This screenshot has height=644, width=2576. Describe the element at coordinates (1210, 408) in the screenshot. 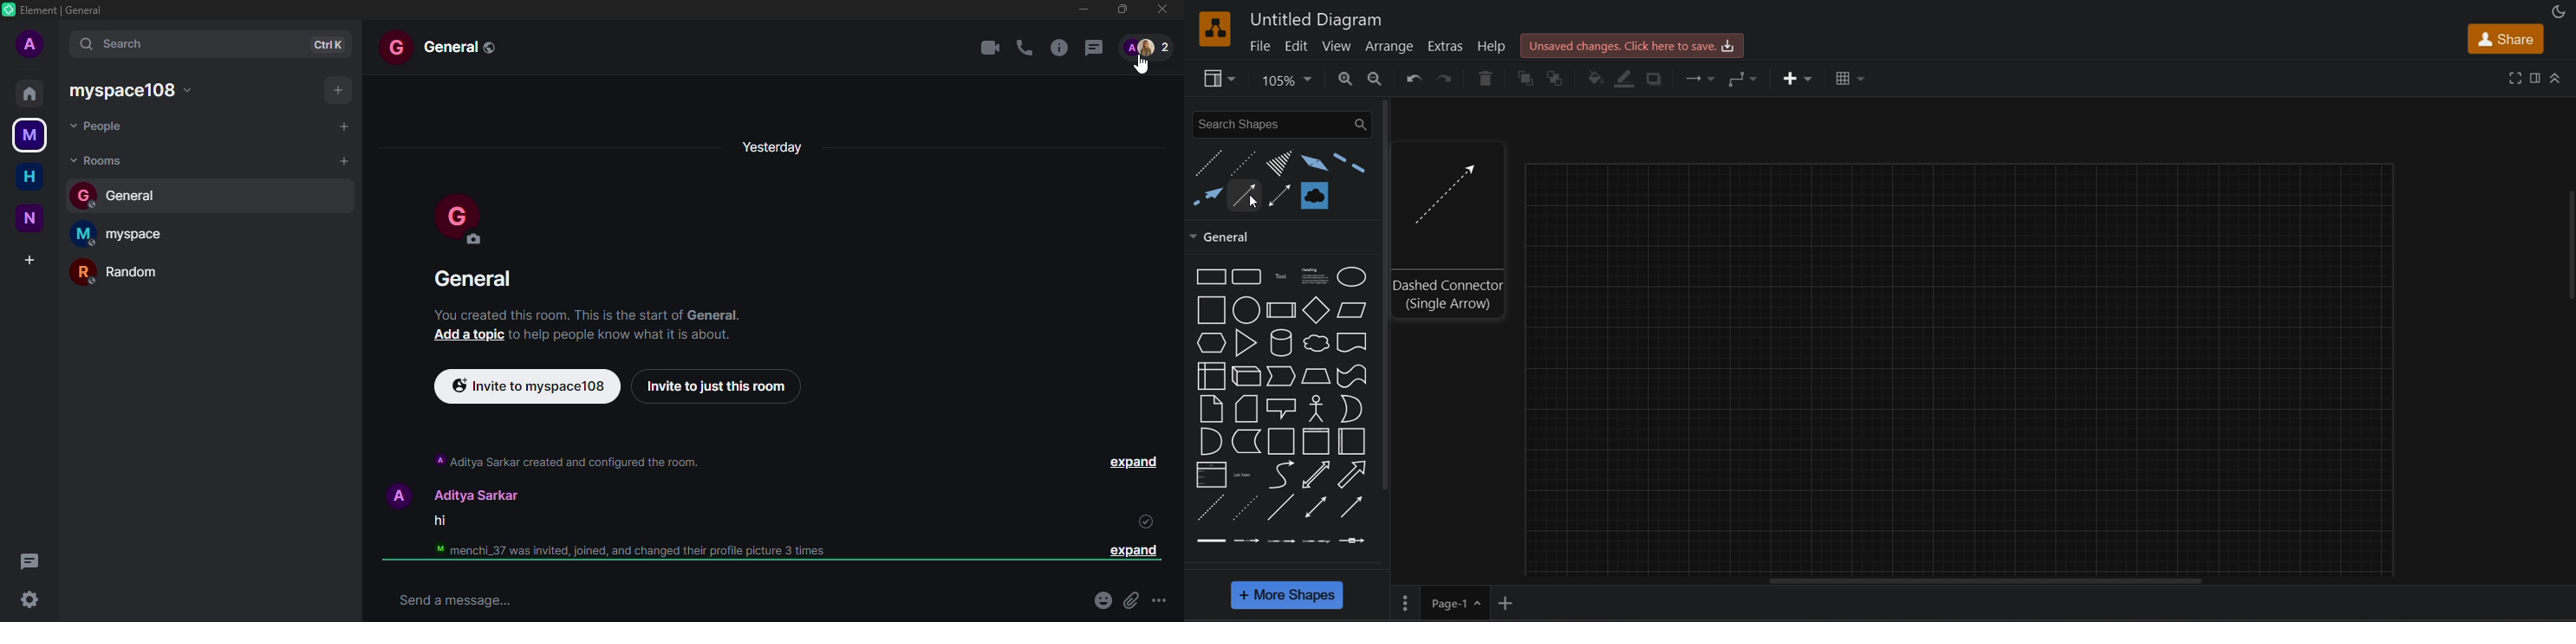

I see `note` at that location.